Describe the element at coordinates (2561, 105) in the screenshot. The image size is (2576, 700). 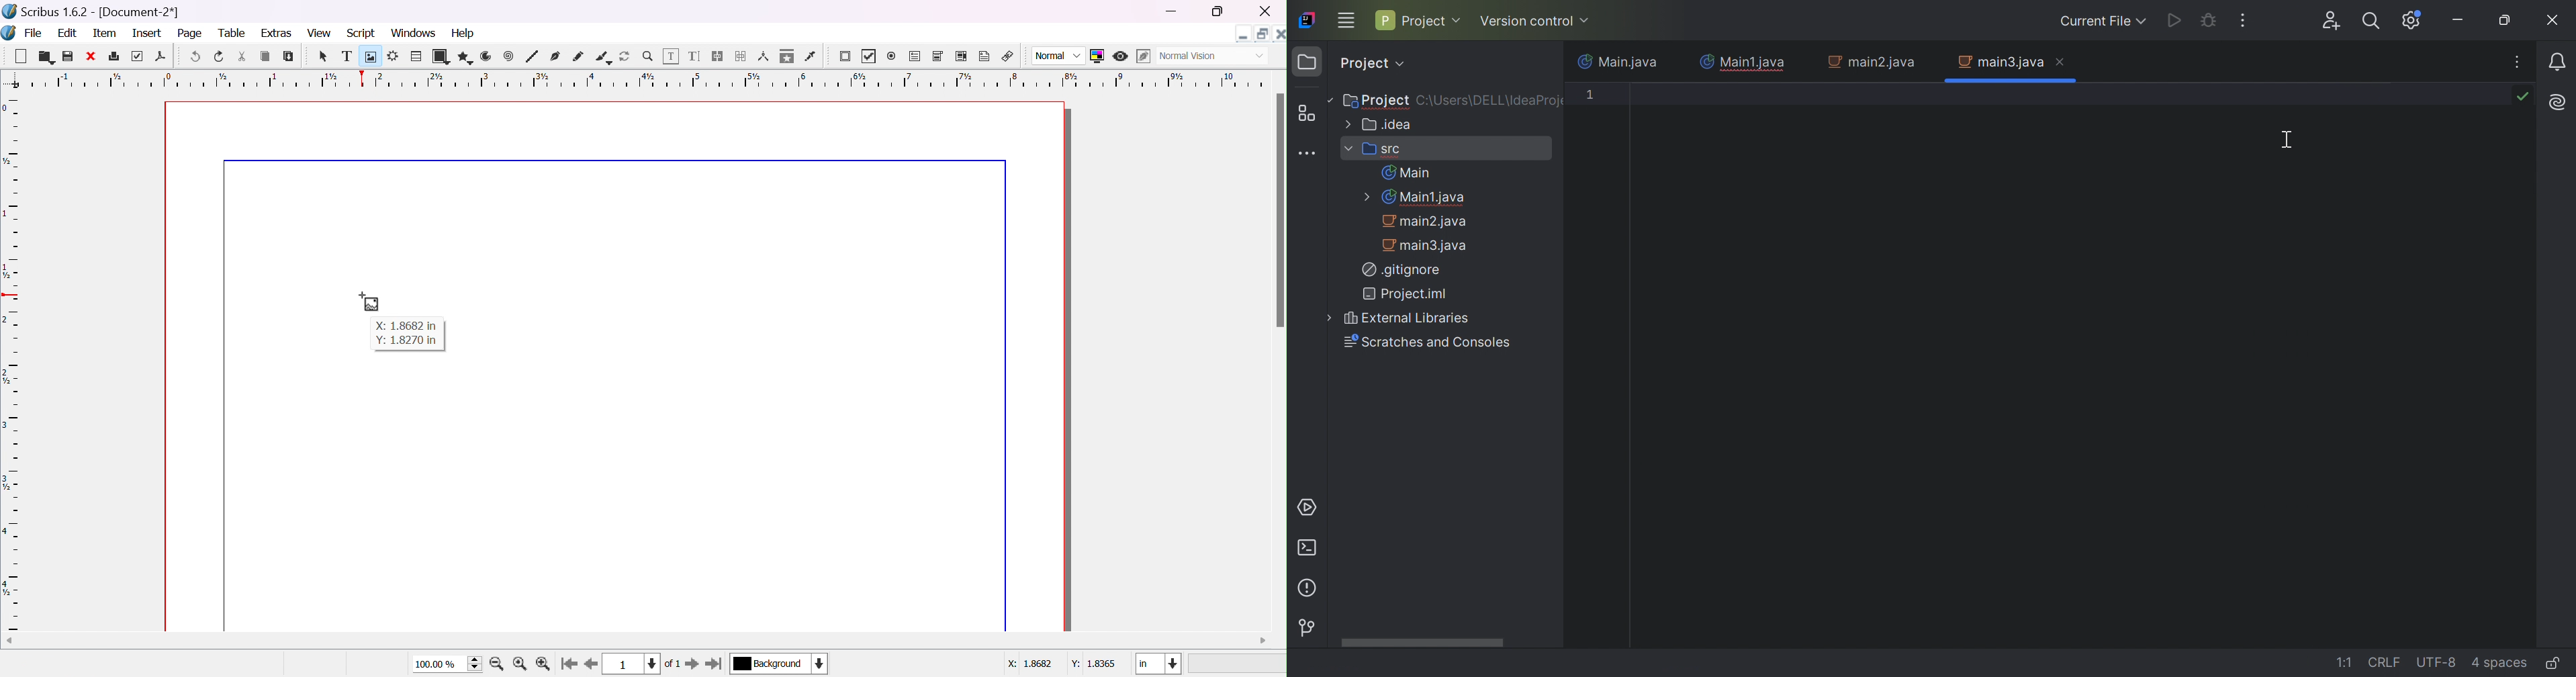
I see `Logo` at that location.